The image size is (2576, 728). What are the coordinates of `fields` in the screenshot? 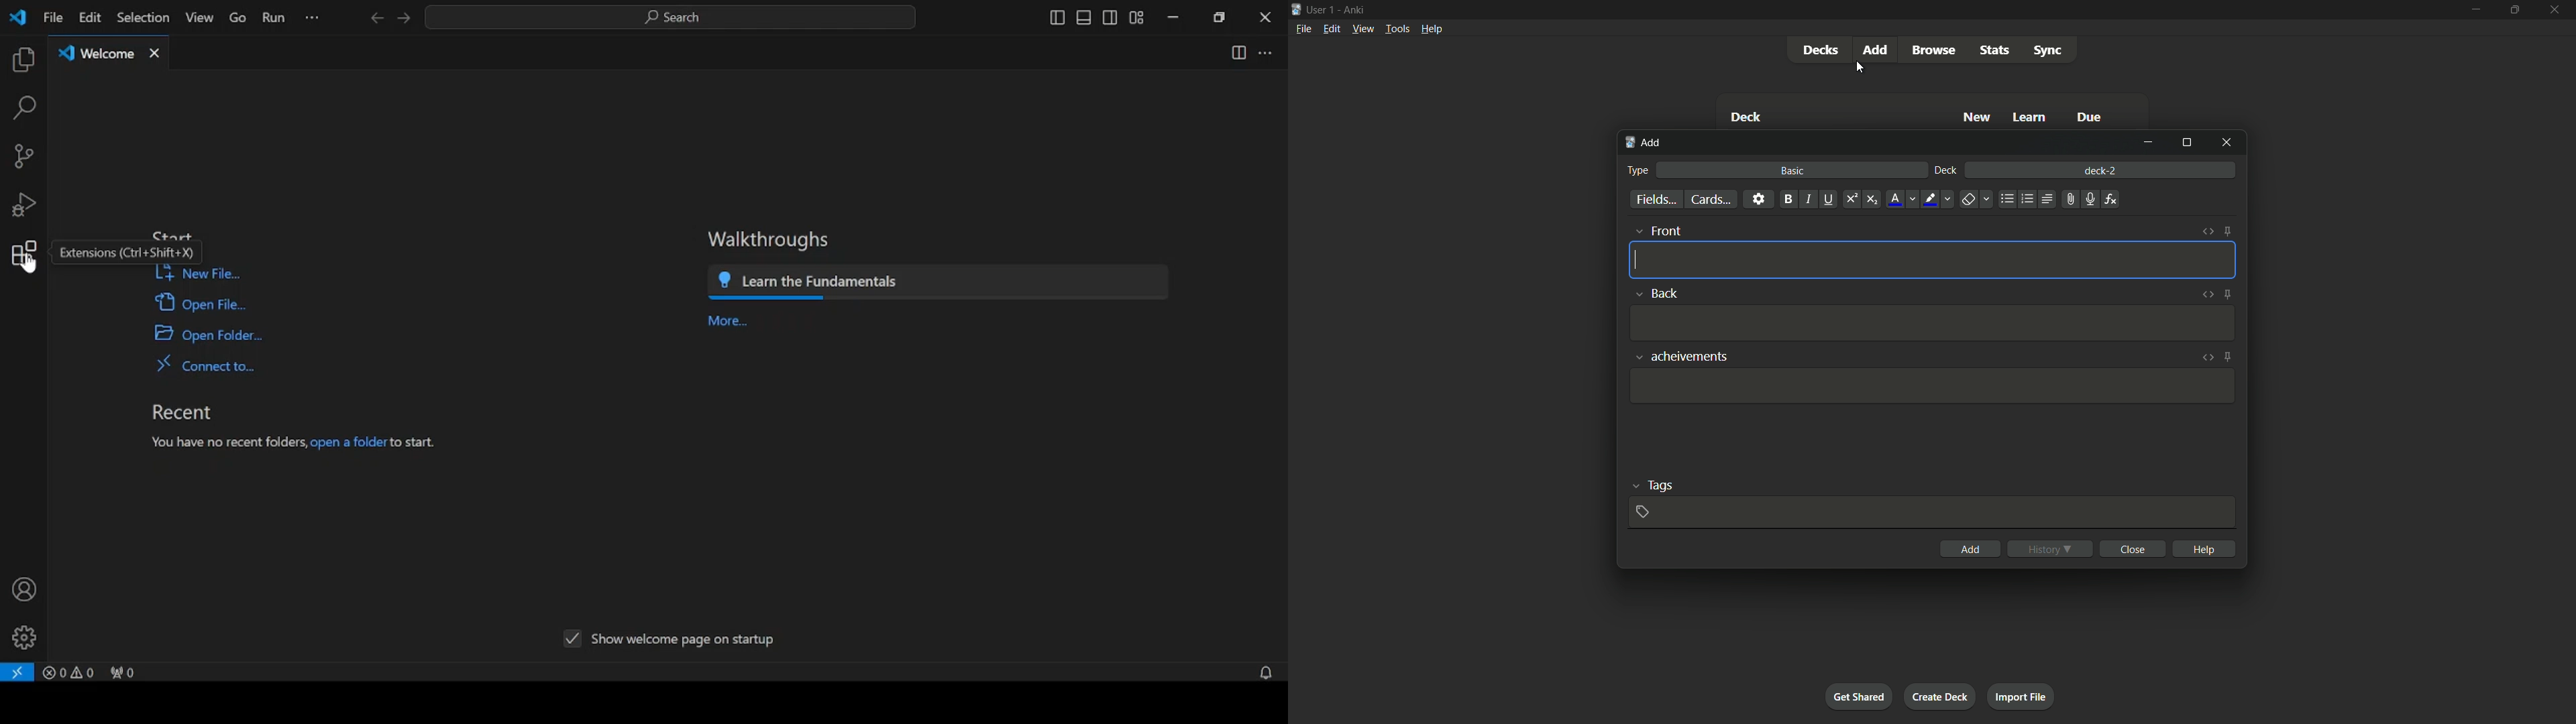 It's located at (1655, 200).